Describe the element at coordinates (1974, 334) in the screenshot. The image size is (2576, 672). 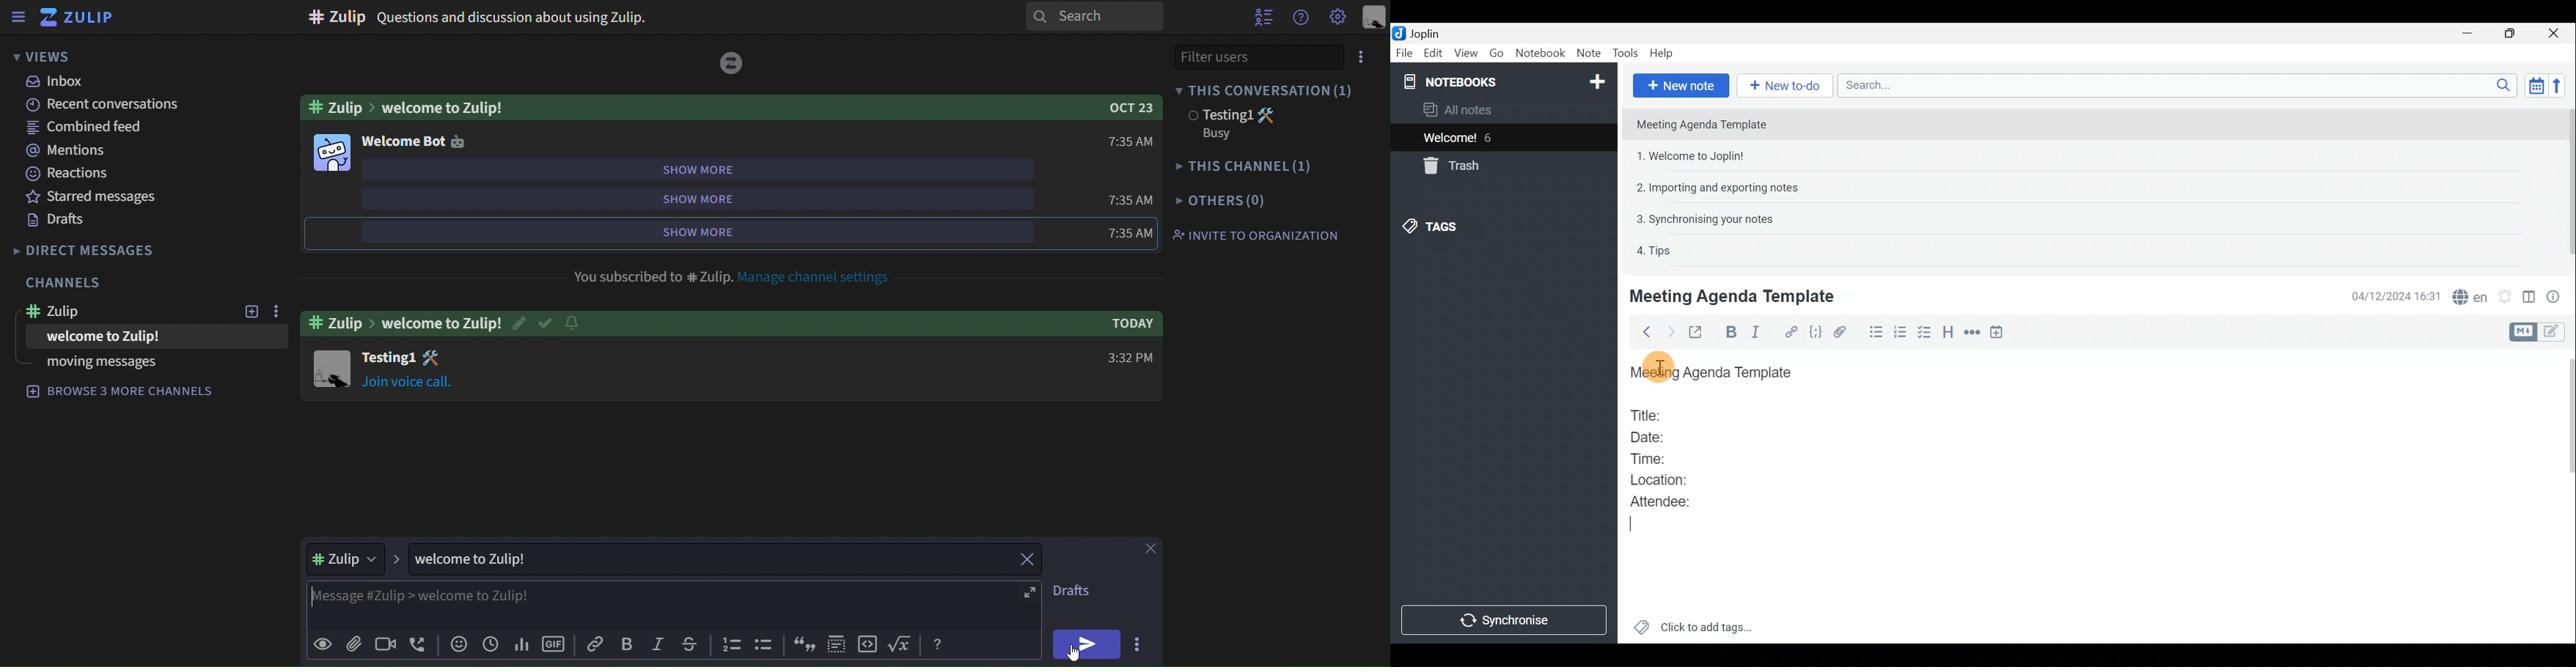
I see `Horizontal rule` at that location.